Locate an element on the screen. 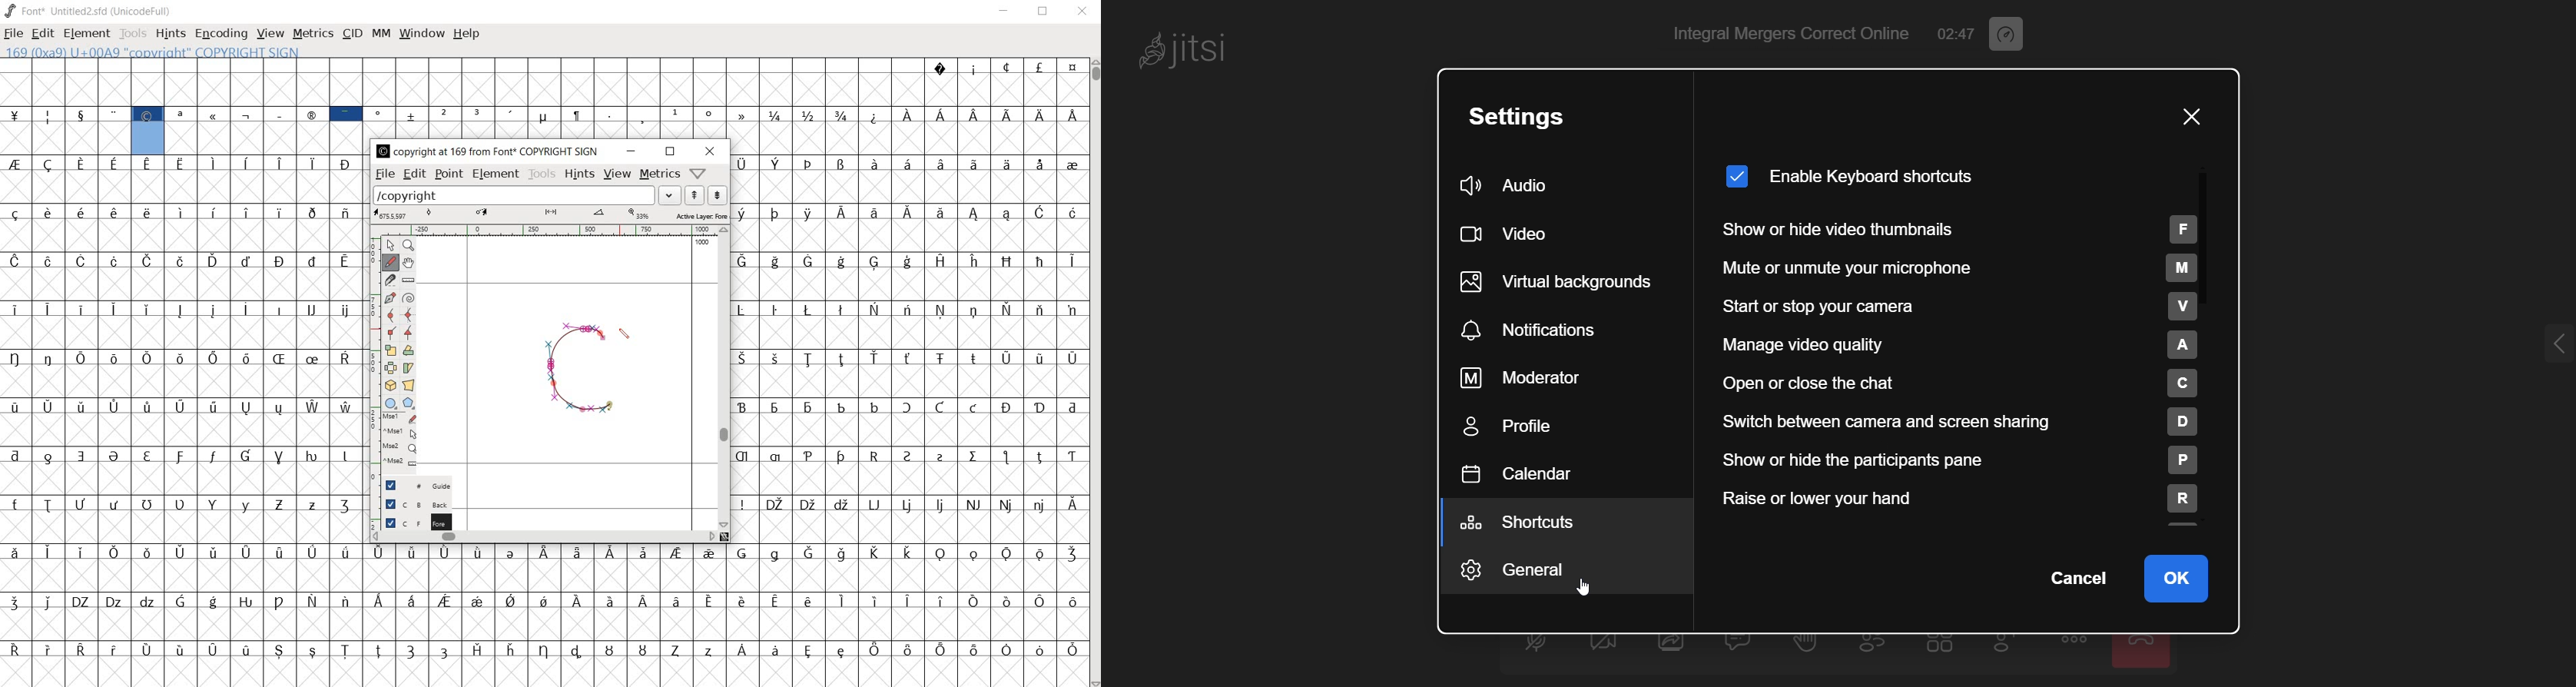 The height and width of the screenshot is (700, 2576). Guide is located at coordinates (412, 485).